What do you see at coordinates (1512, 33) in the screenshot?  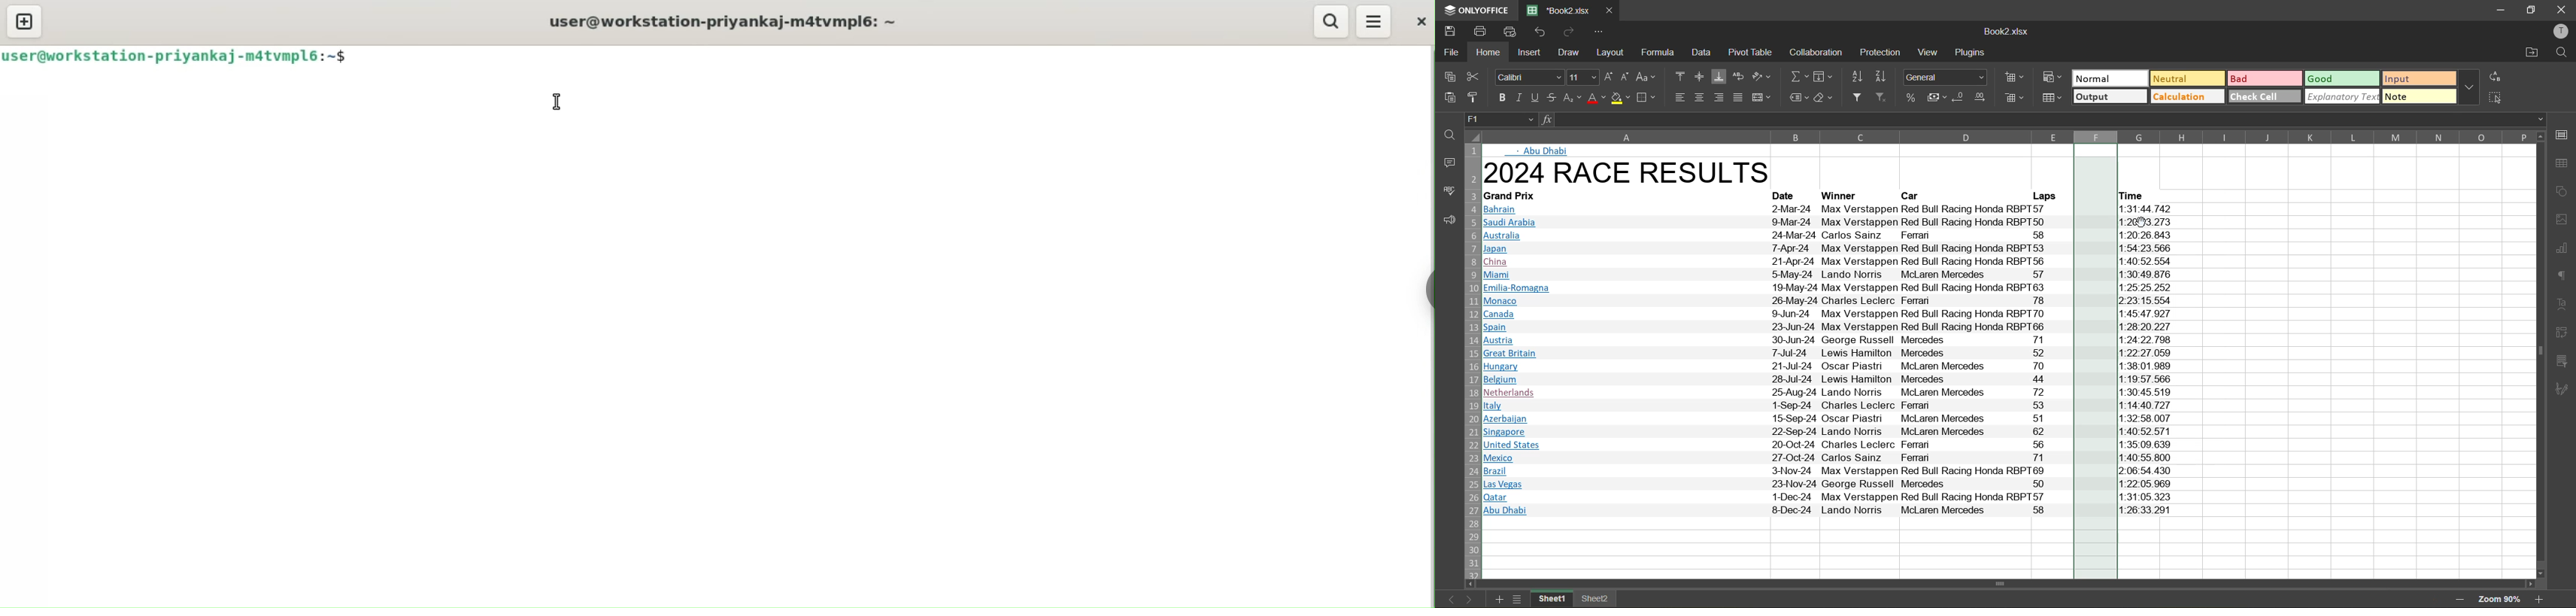 I see `quick print` at bounding box center [1512, 33].